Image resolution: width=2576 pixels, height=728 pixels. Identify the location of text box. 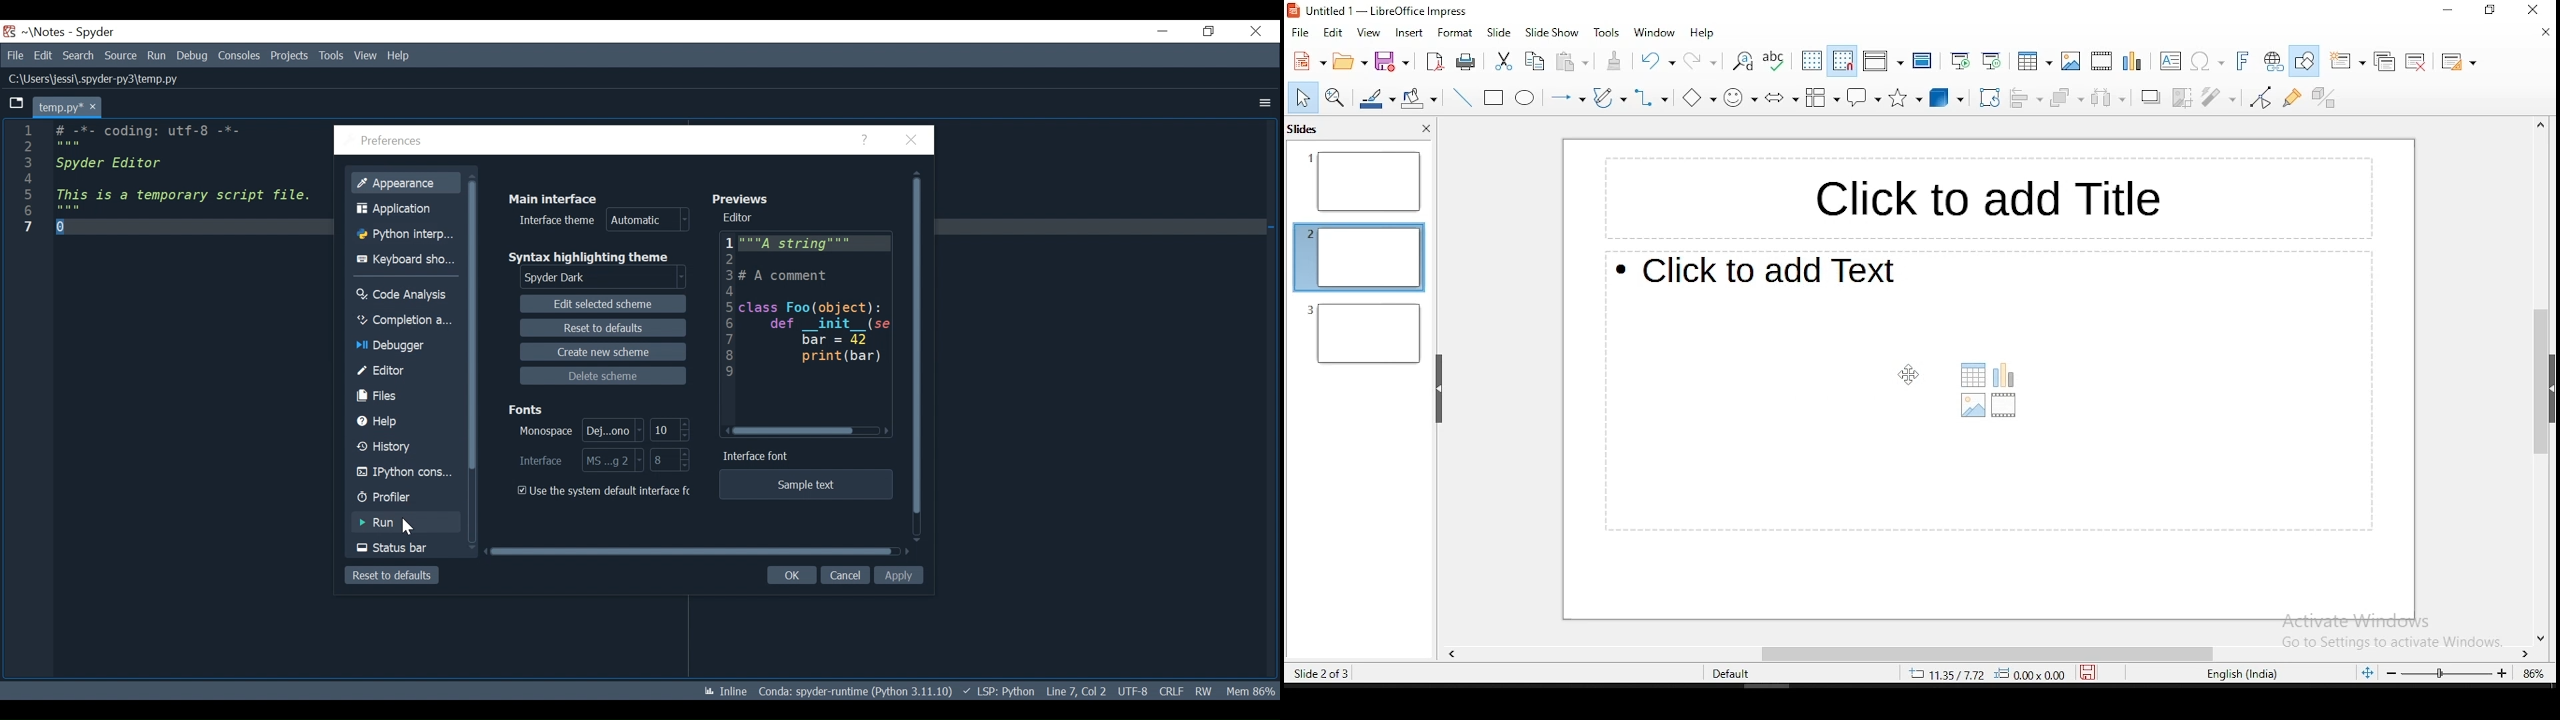
(2168, 61).